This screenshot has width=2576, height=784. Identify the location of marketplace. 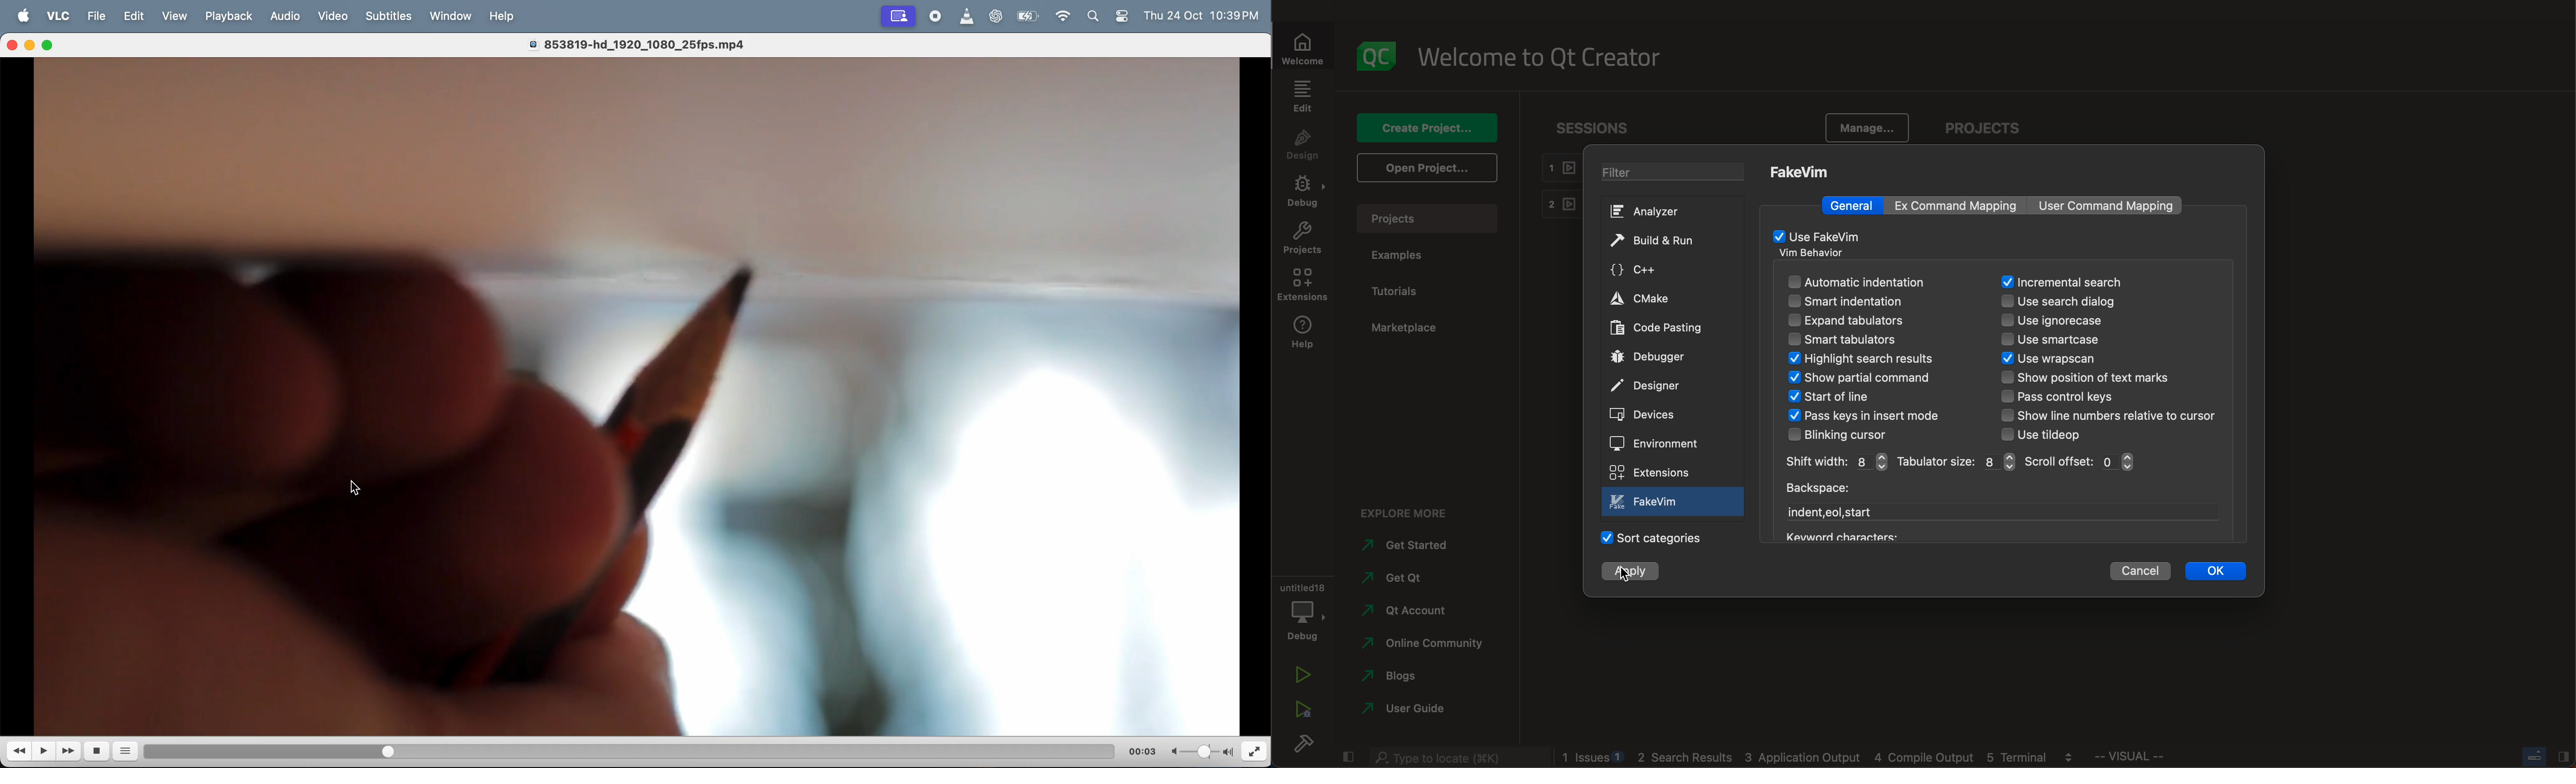
(1407, 327).